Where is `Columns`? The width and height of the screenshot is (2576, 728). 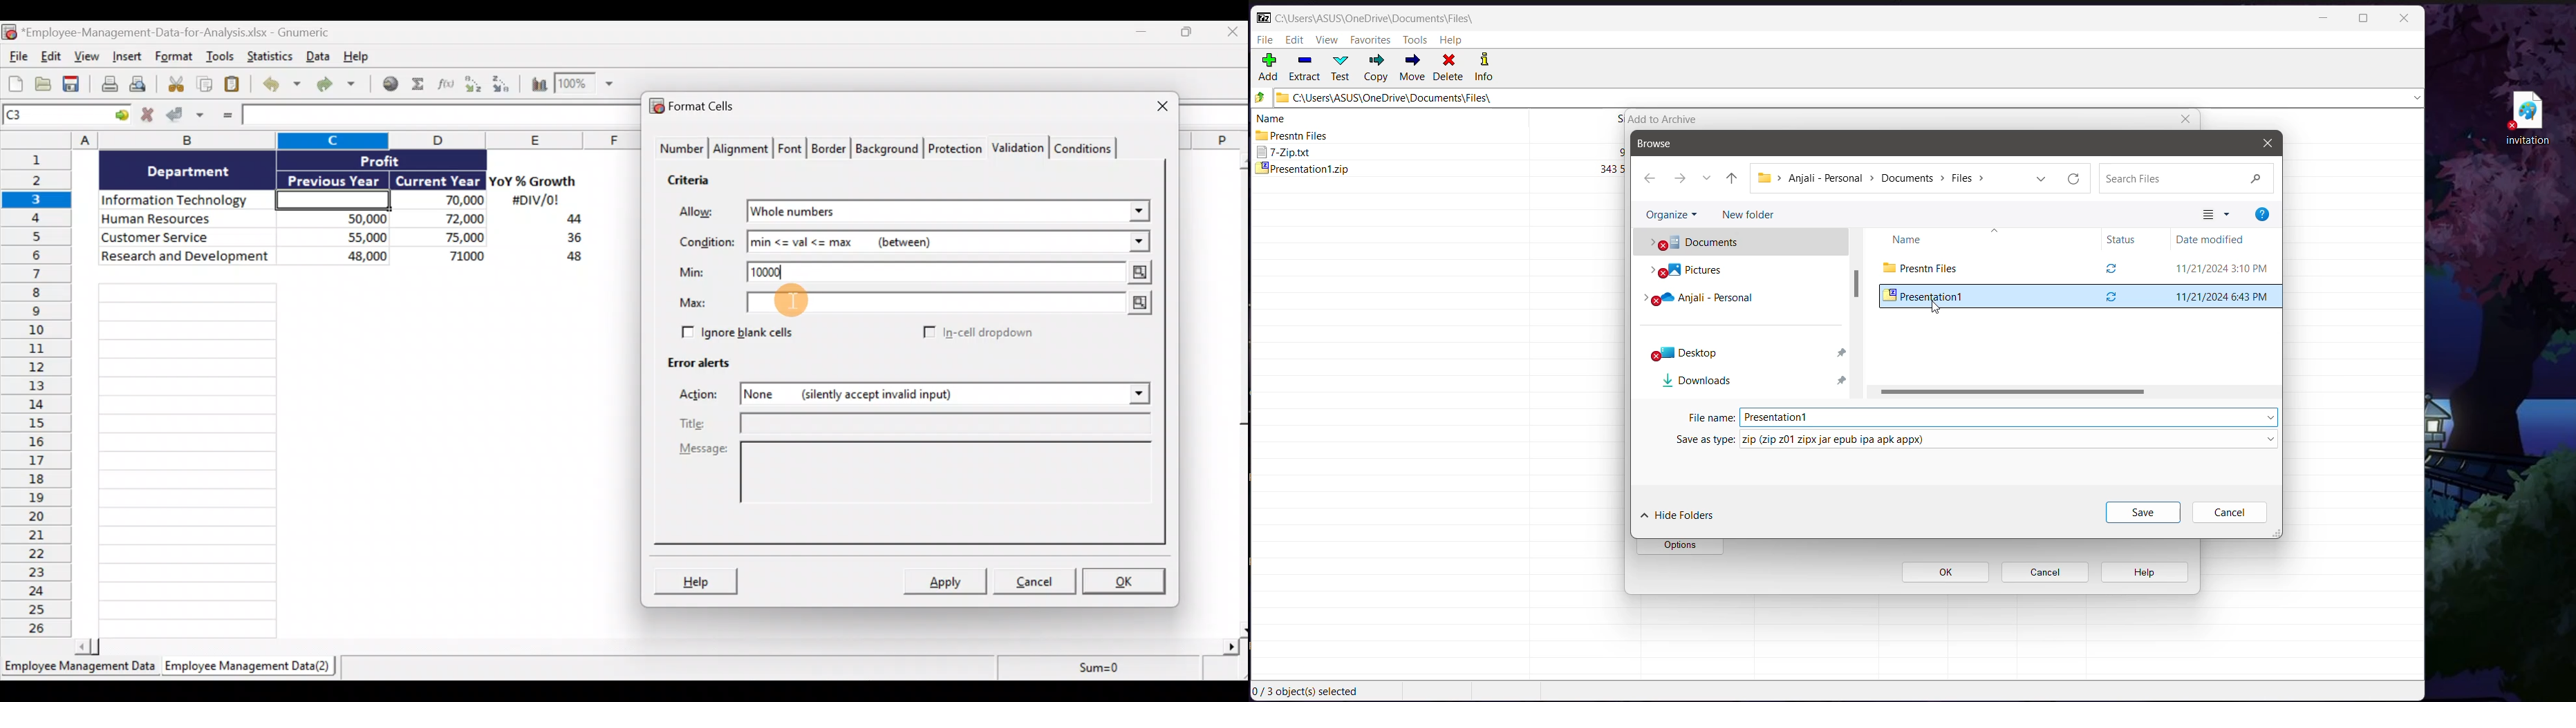 Columns is located at coordinates (326, 140).